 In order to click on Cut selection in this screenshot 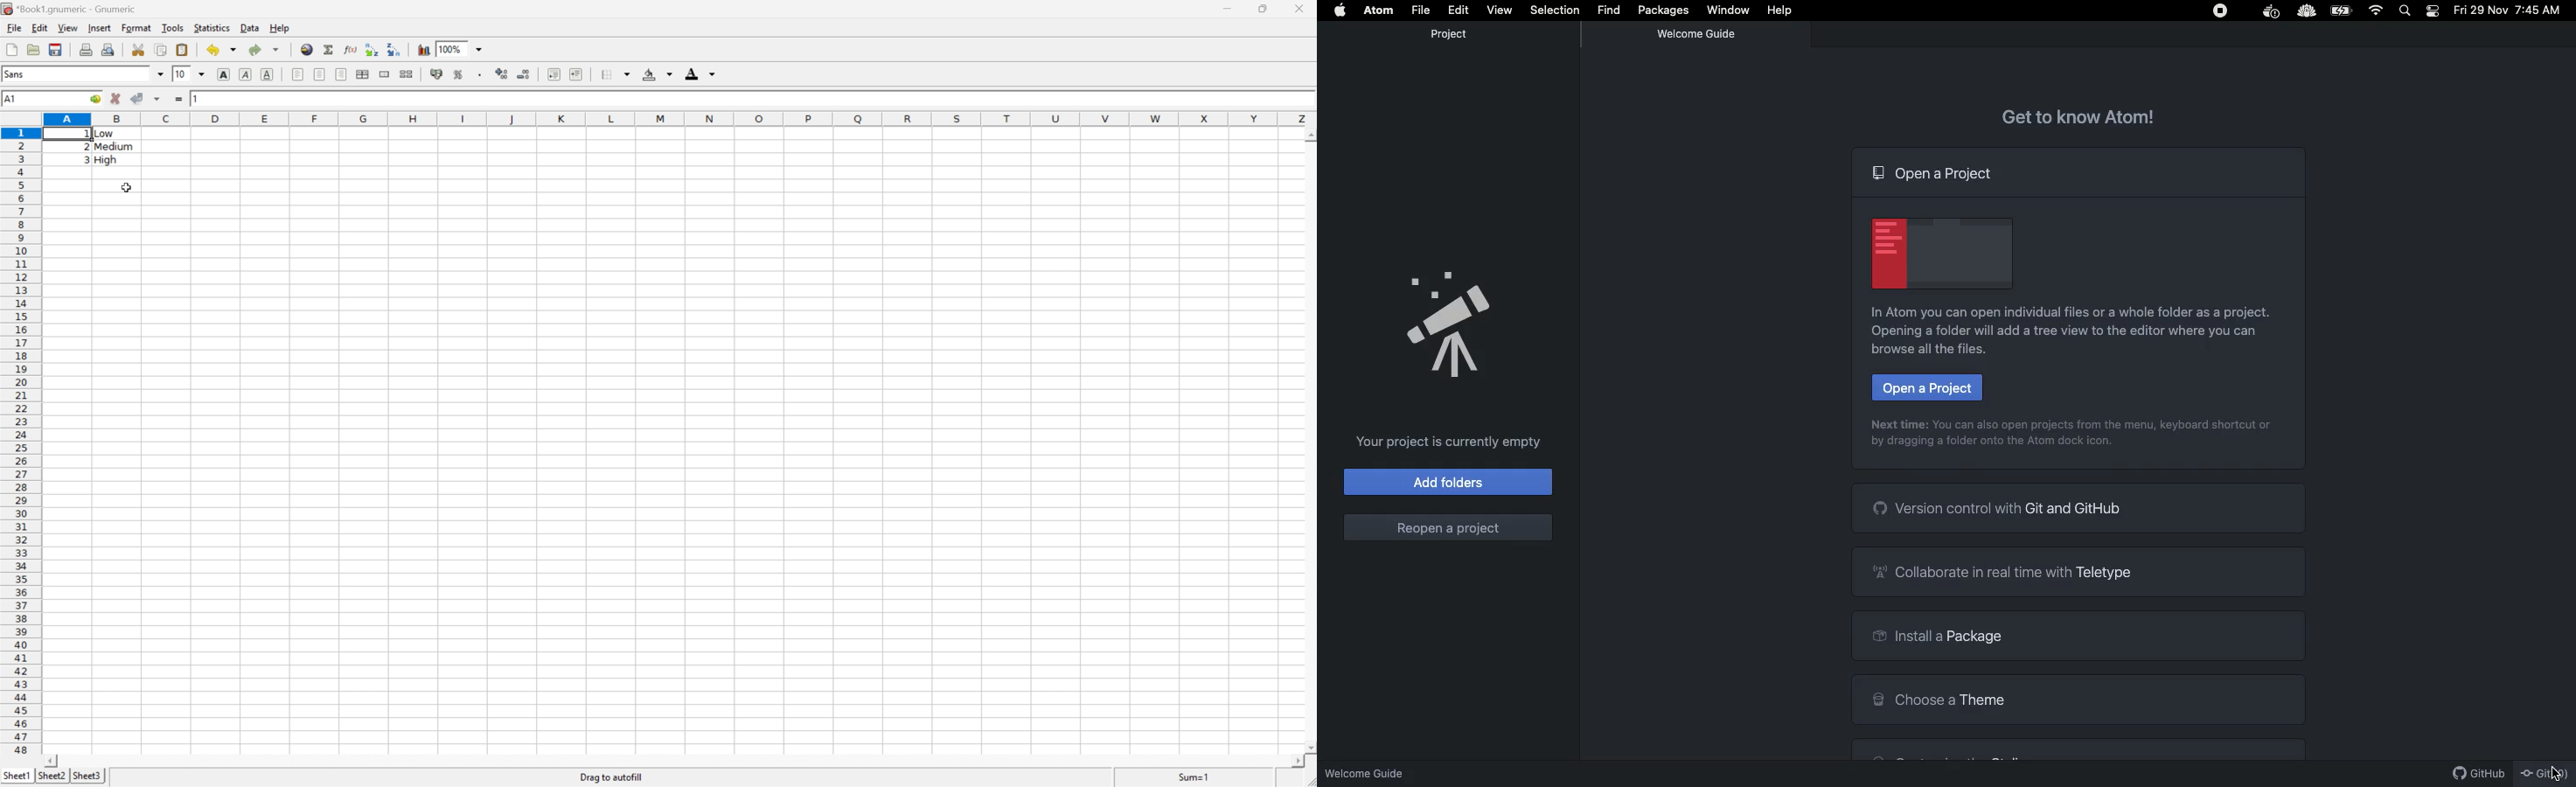, I will do `click(139, 49)`.